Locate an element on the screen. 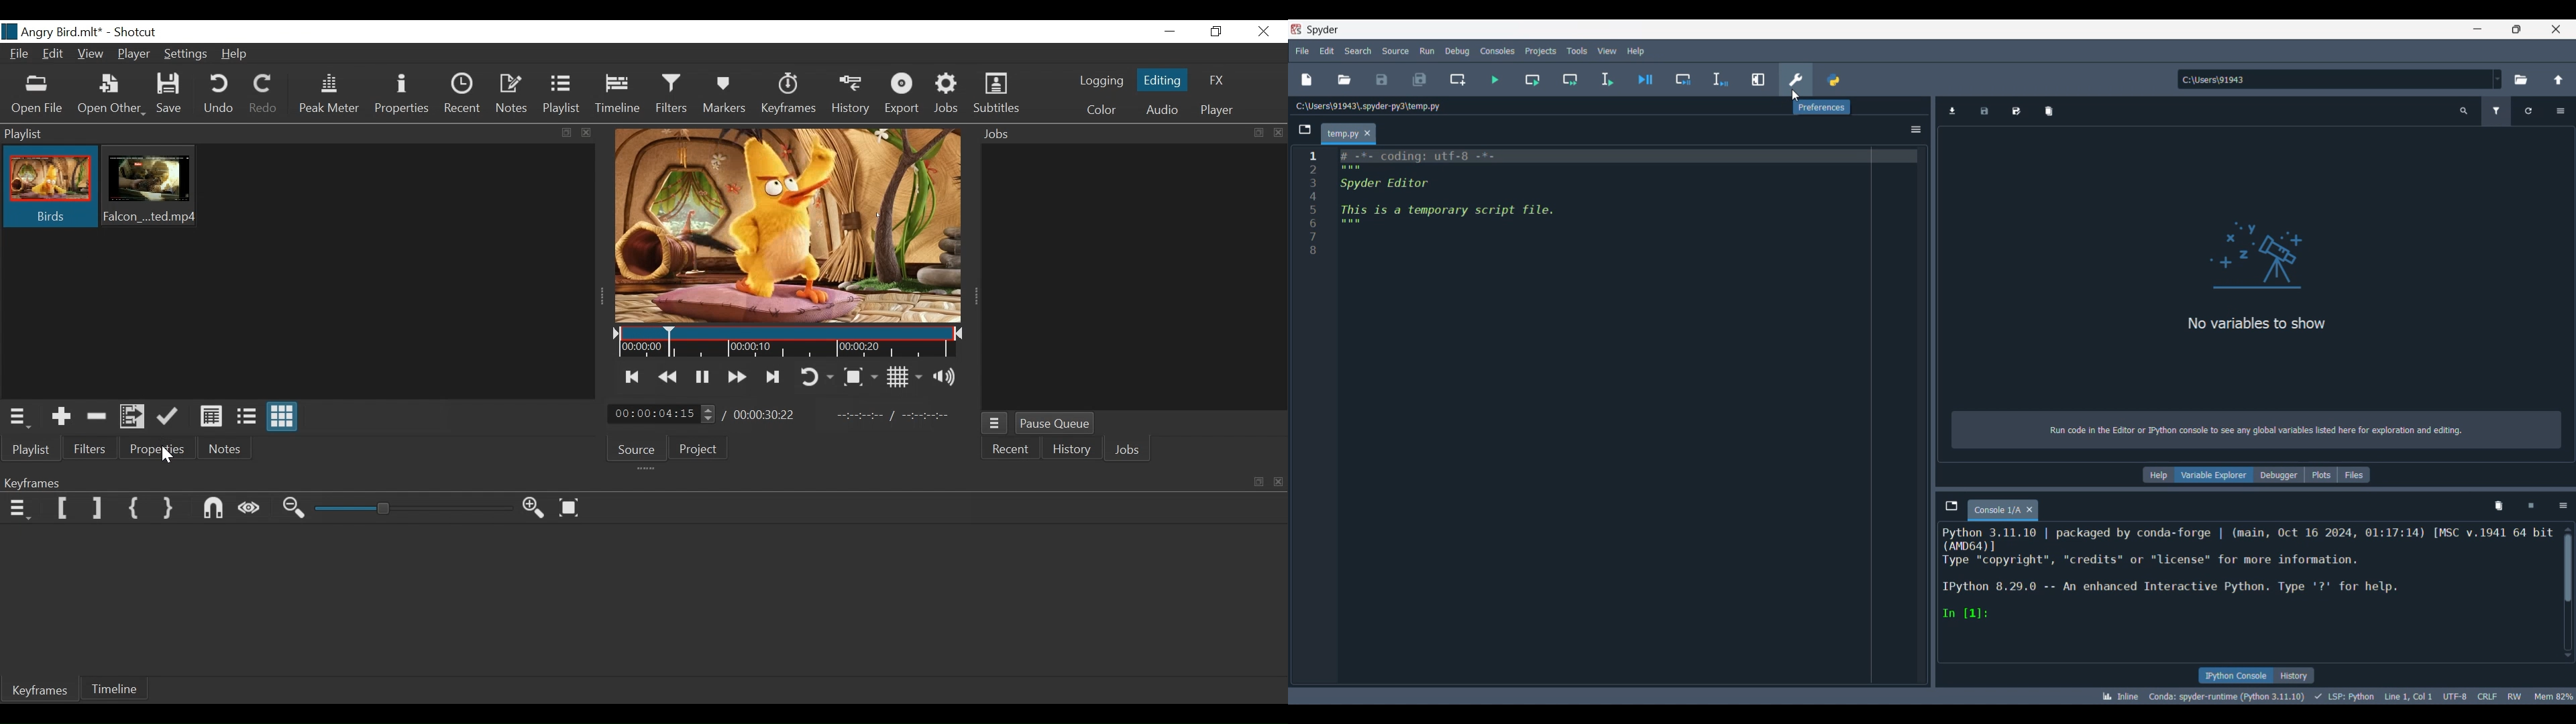 This screenshot has width=2576, height=728. Run current cell is located at coordinates (1533, 79).